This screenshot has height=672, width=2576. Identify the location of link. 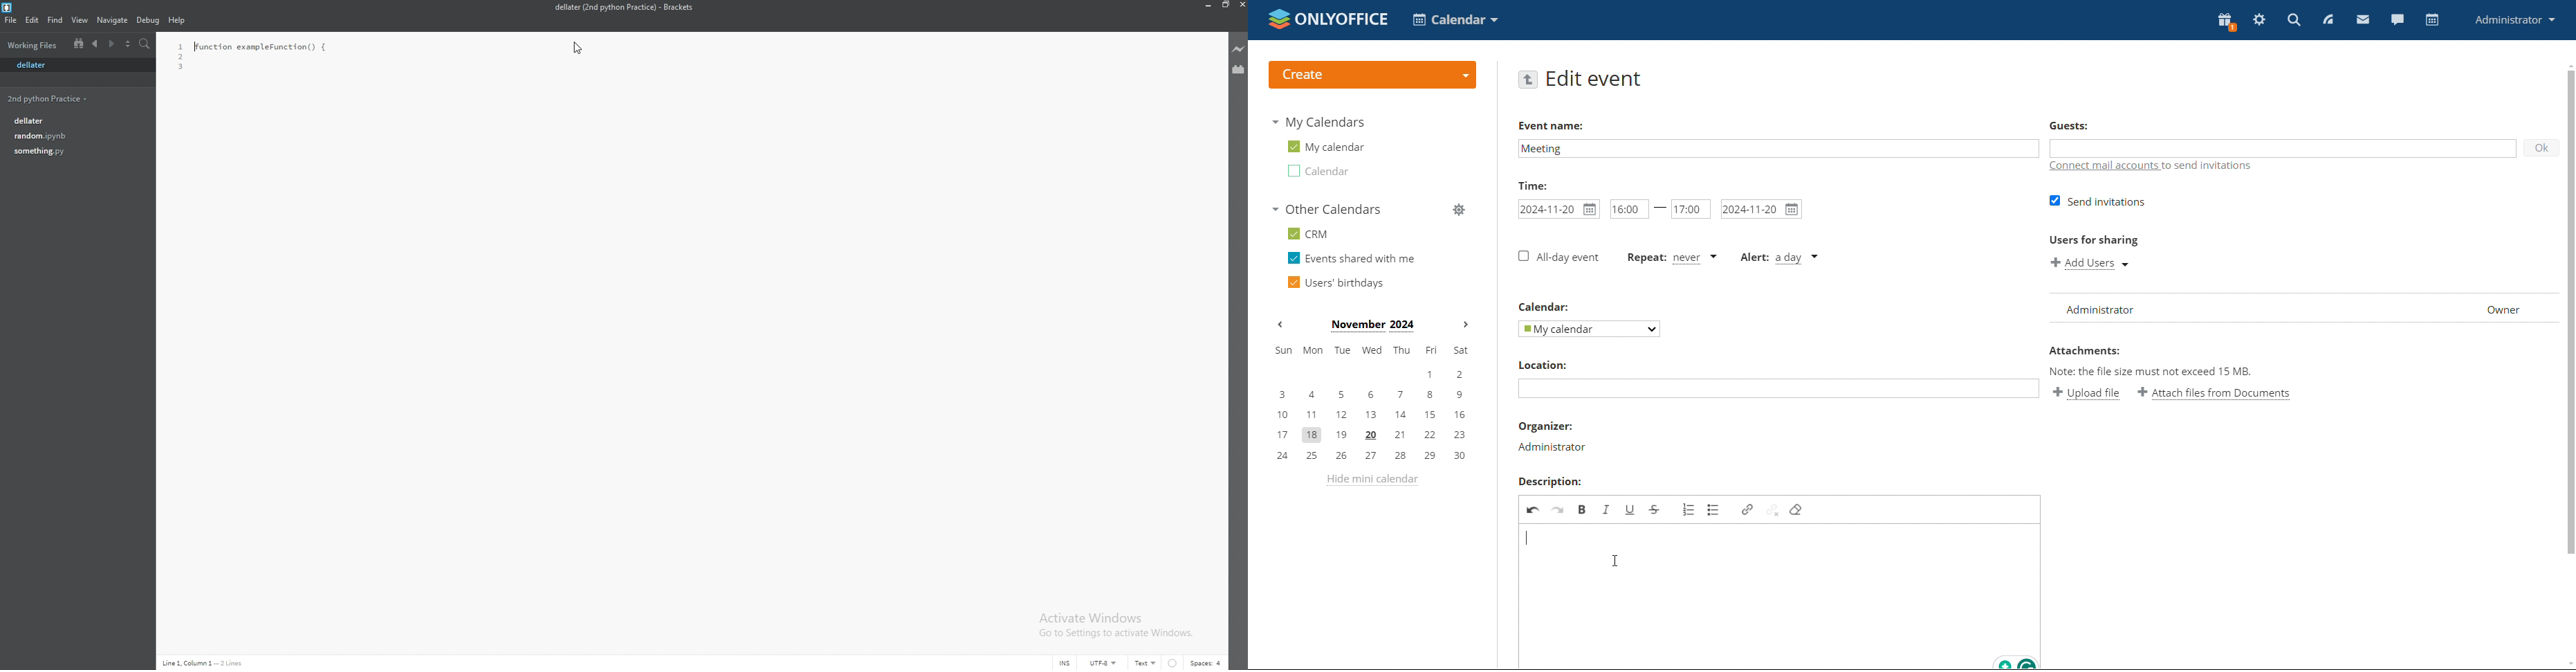
(1748, 509).